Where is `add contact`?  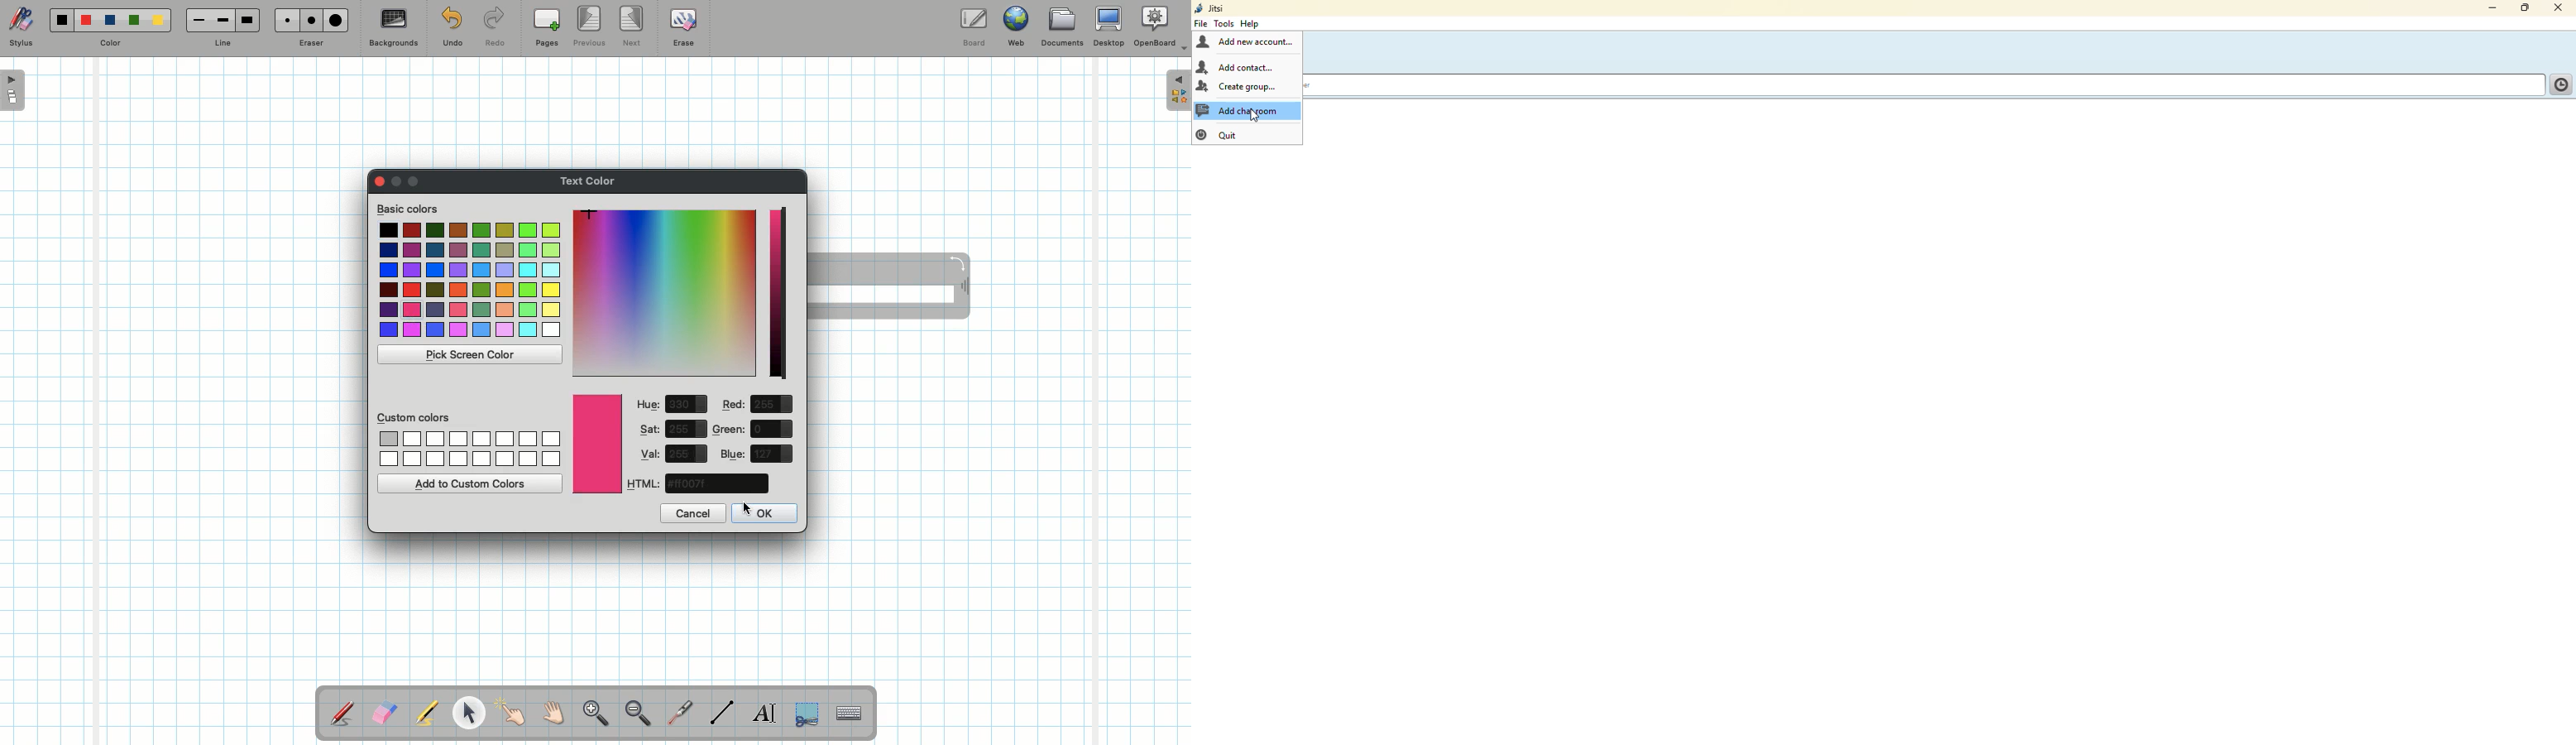 add contact is located at coordinates (1237, 66).